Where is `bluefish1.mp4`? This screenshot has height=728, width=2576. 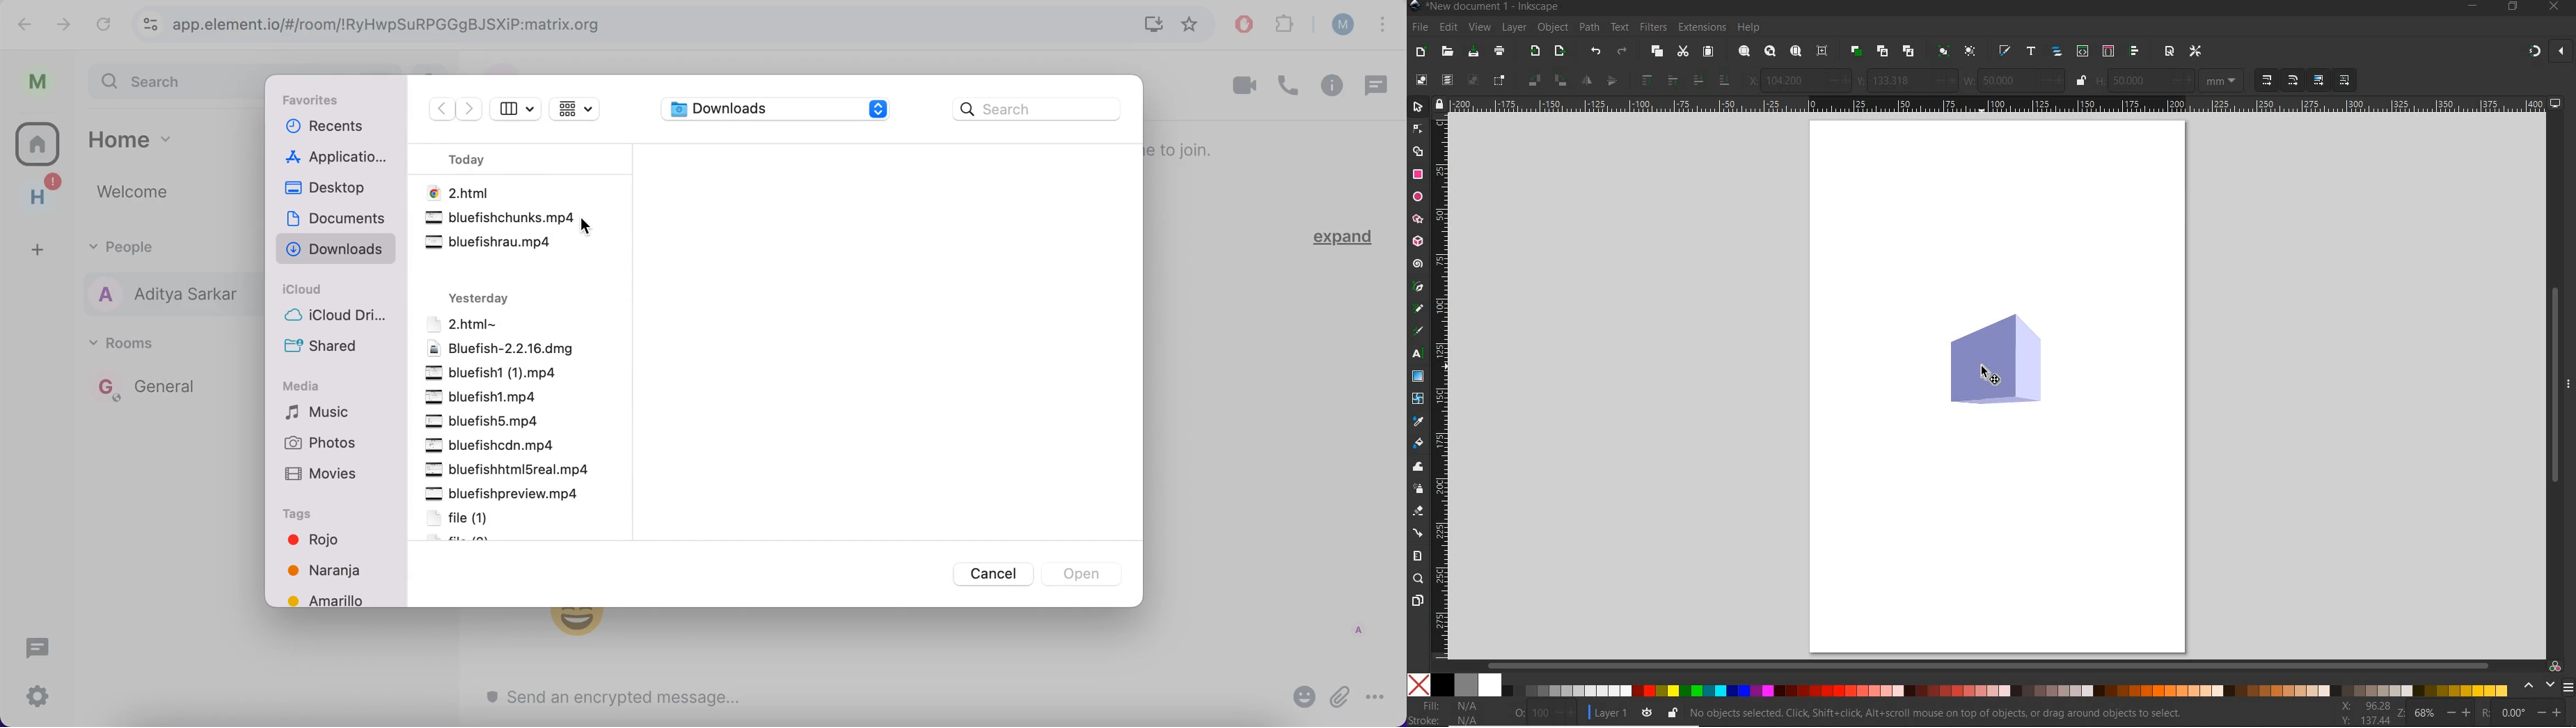 bluefish1.mp4 is located at coordinates (484, 396).